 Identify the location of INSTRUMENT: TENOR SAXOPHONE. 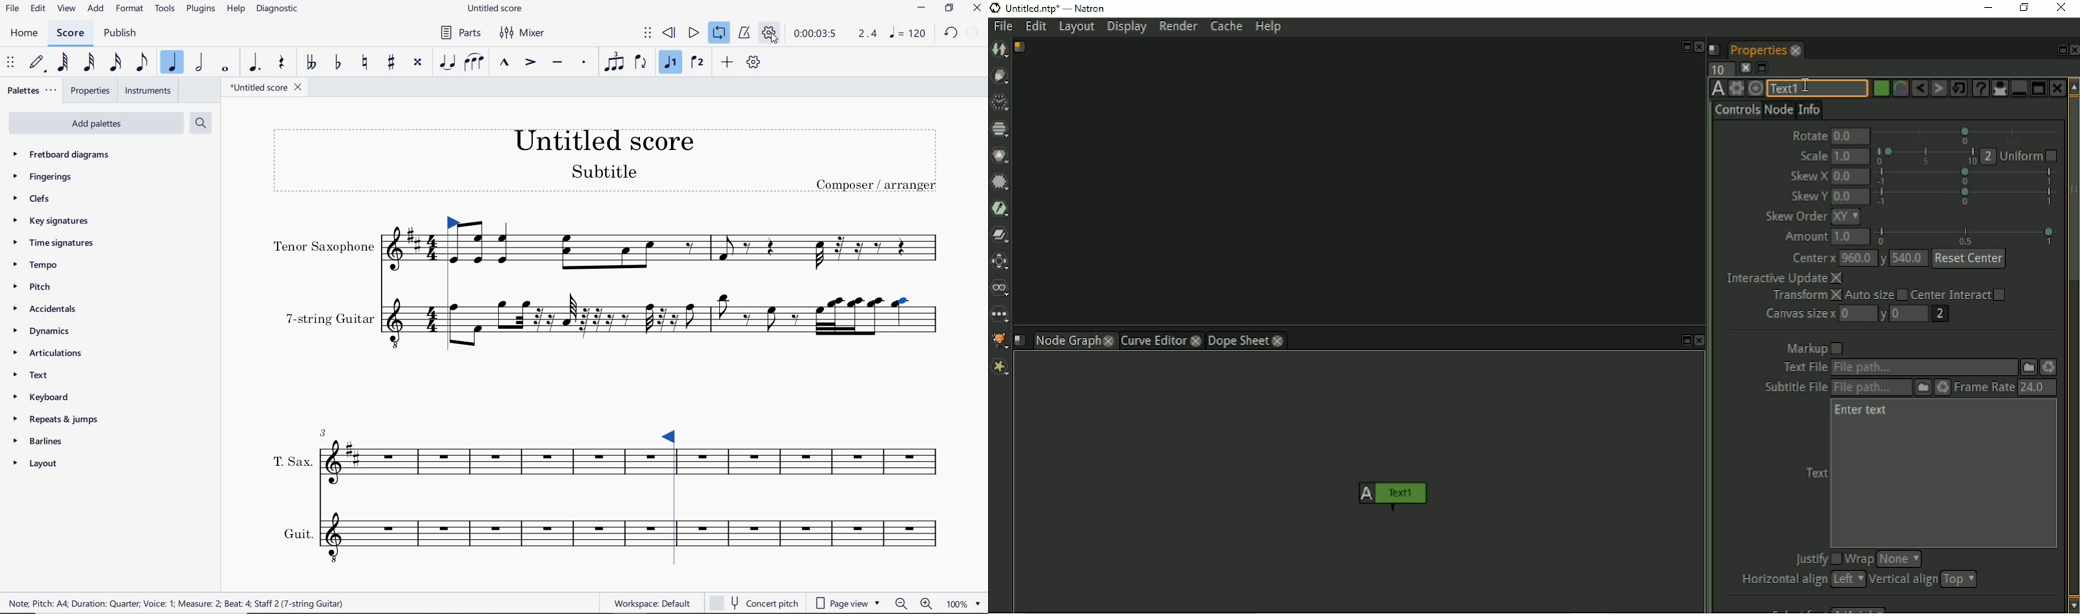
(713, 246).